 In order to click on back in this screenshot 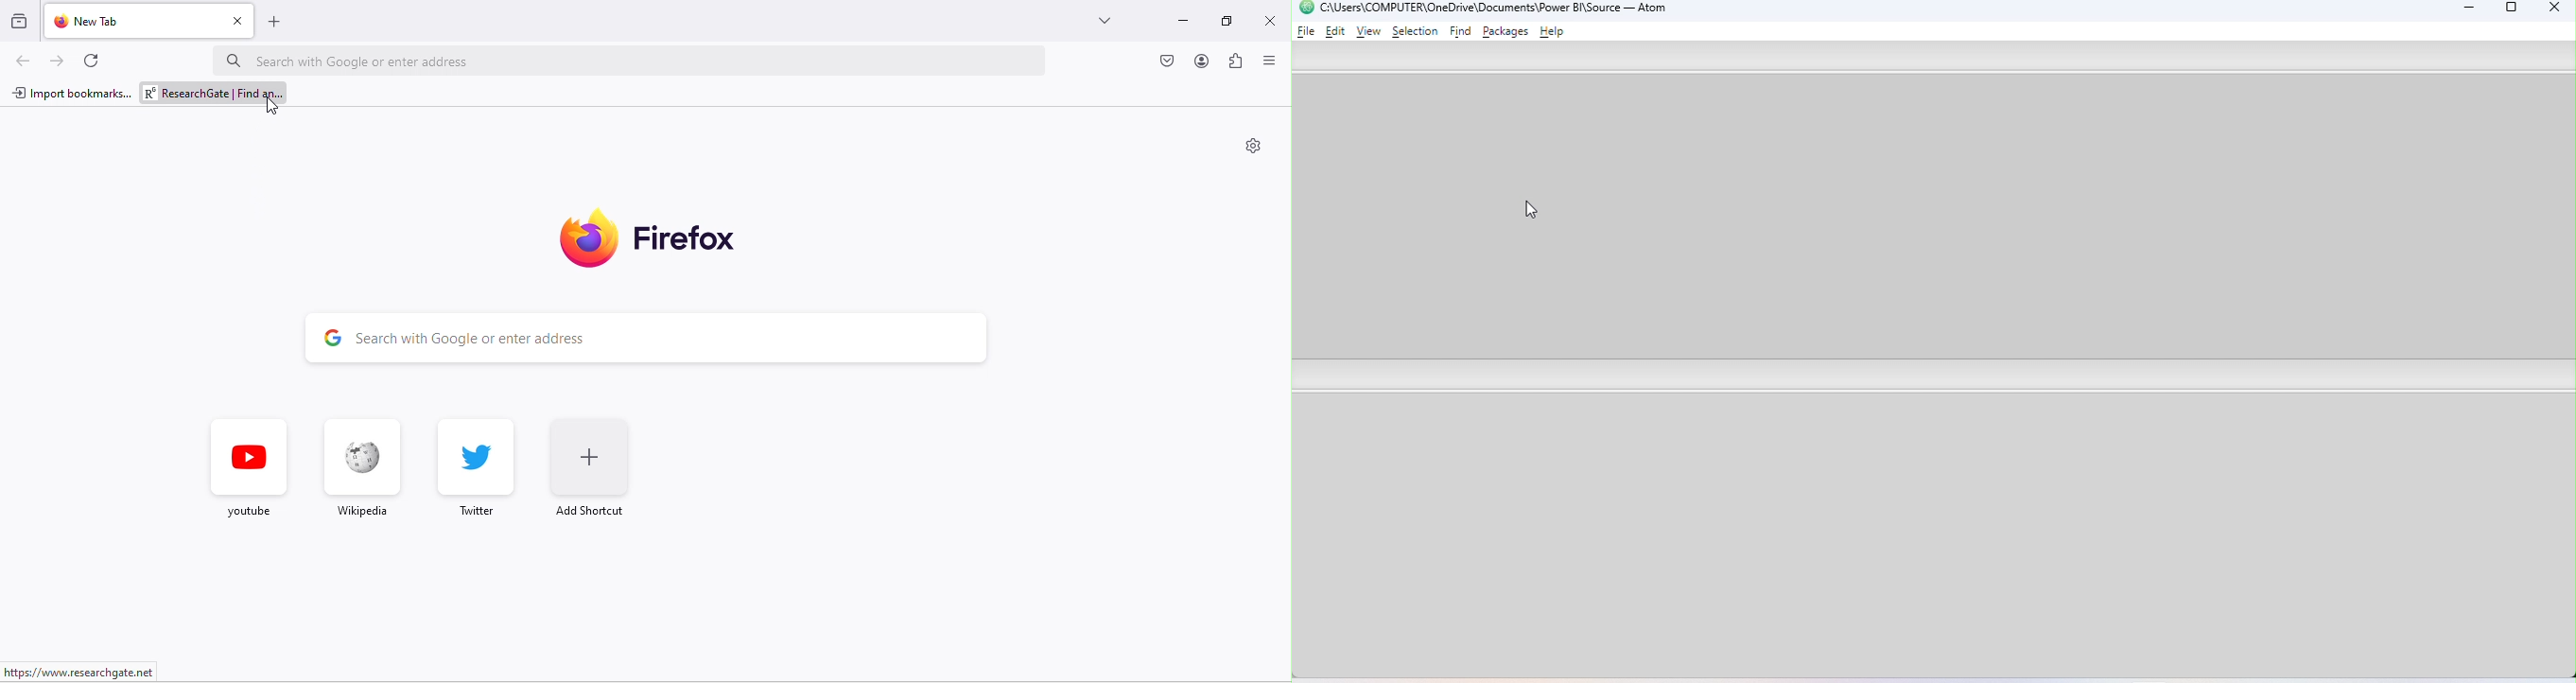, I will do `click(26, 61)`.